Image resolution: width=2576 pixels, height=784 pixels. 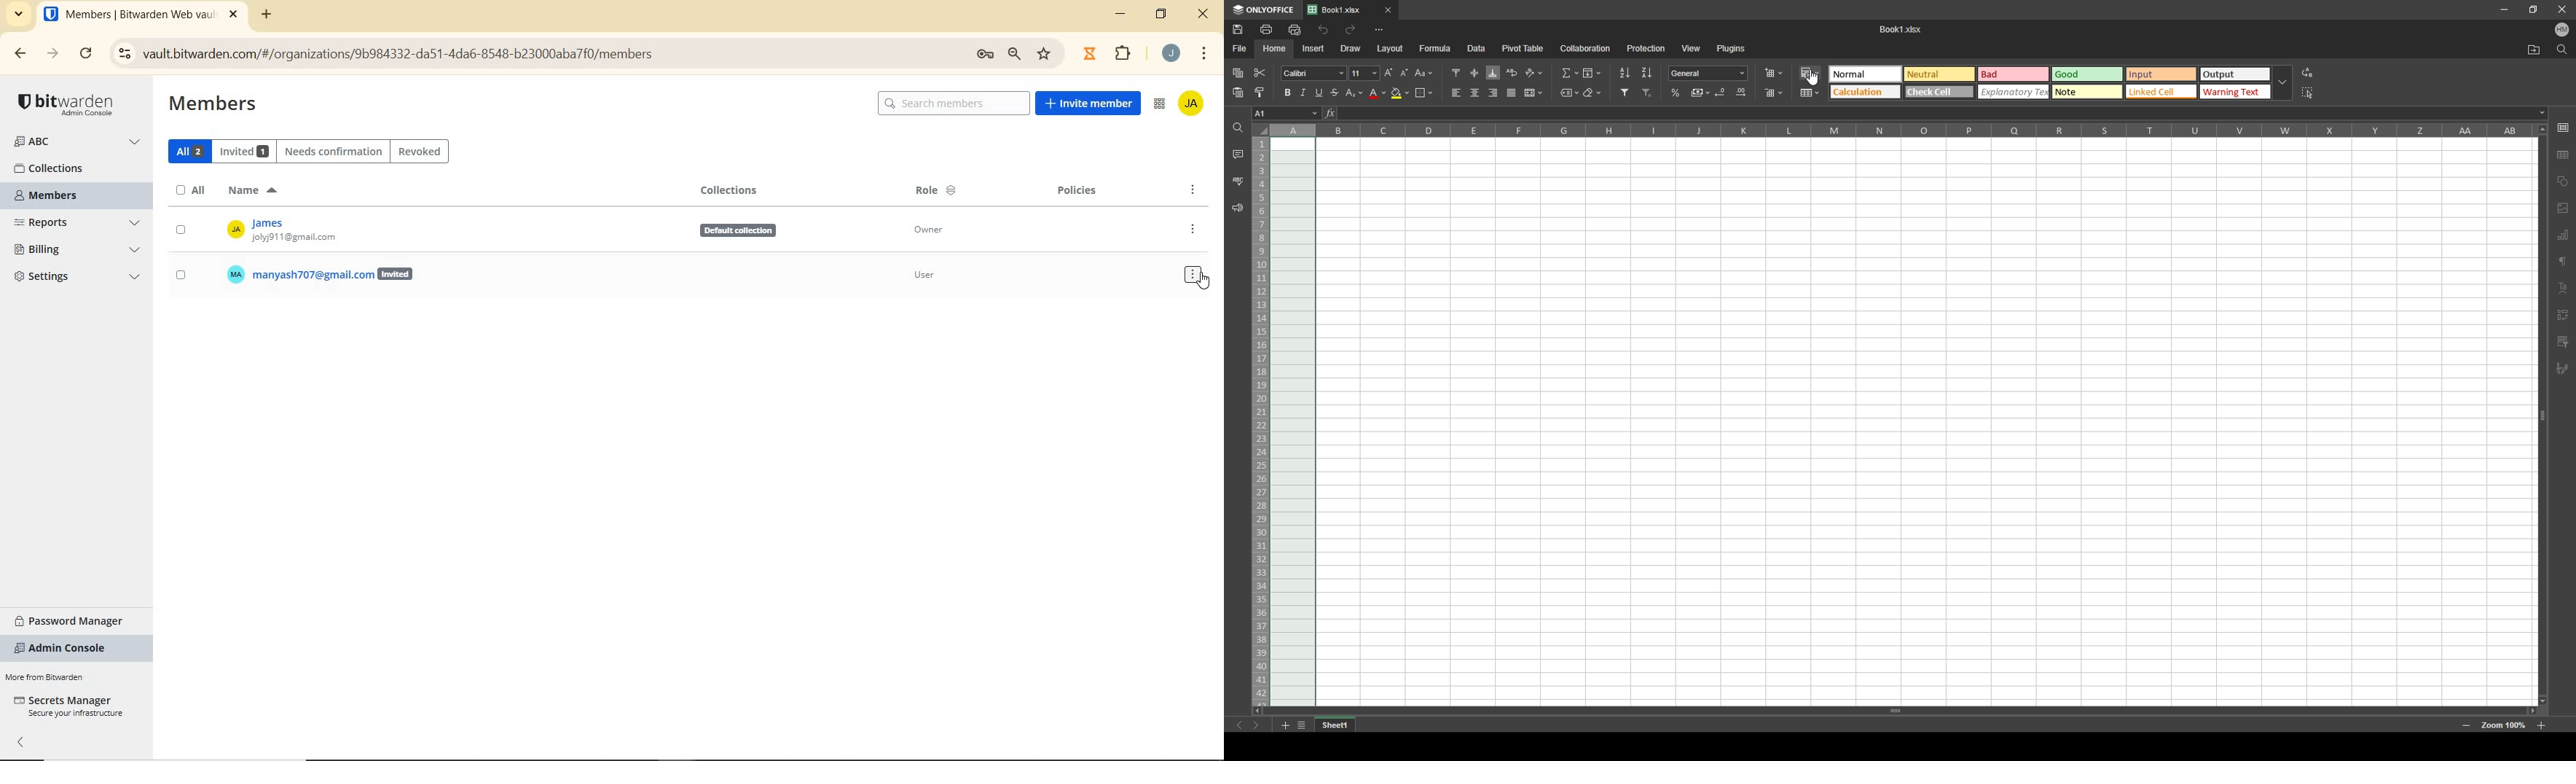 What do you see at coordinates (1163, 17) in the screenshot?
I see `RESTORE DOWN` at bounding box center [1163, 17].